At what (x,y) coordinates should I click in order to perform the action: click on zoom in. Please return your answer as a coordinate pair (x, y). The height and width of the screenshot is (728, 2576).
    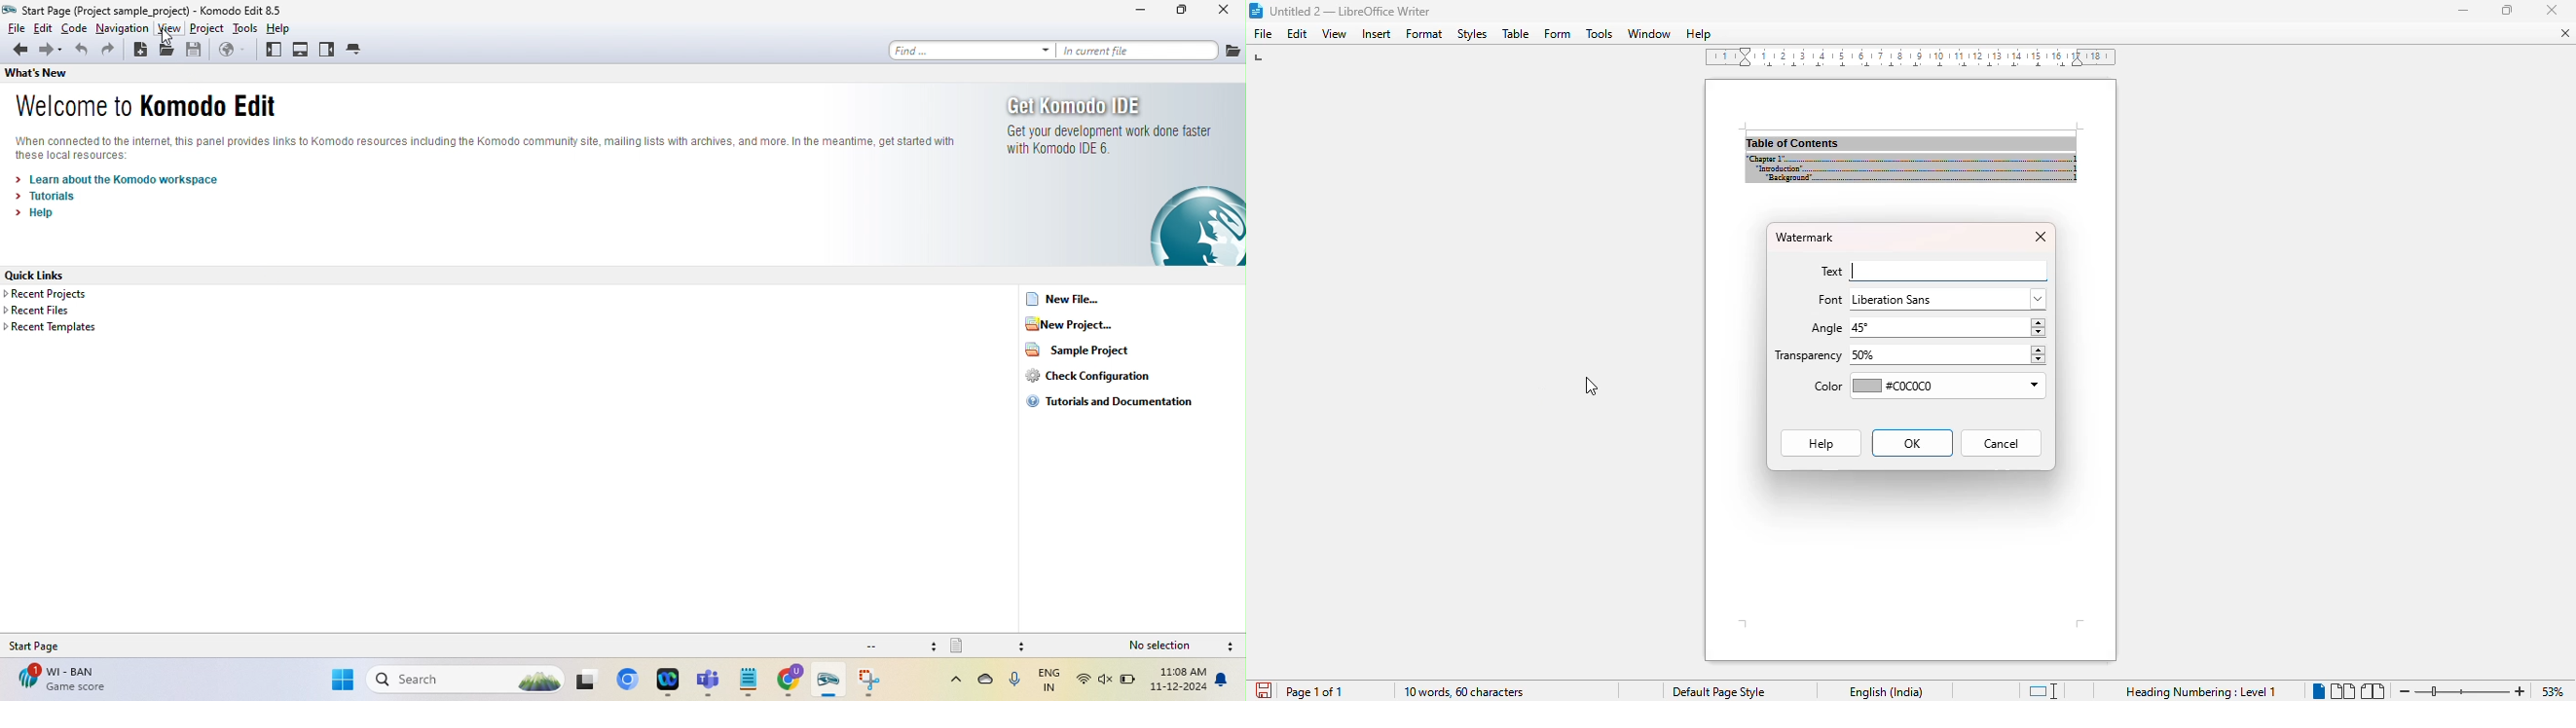
    Looking at the image, I should click on (2522, 690).